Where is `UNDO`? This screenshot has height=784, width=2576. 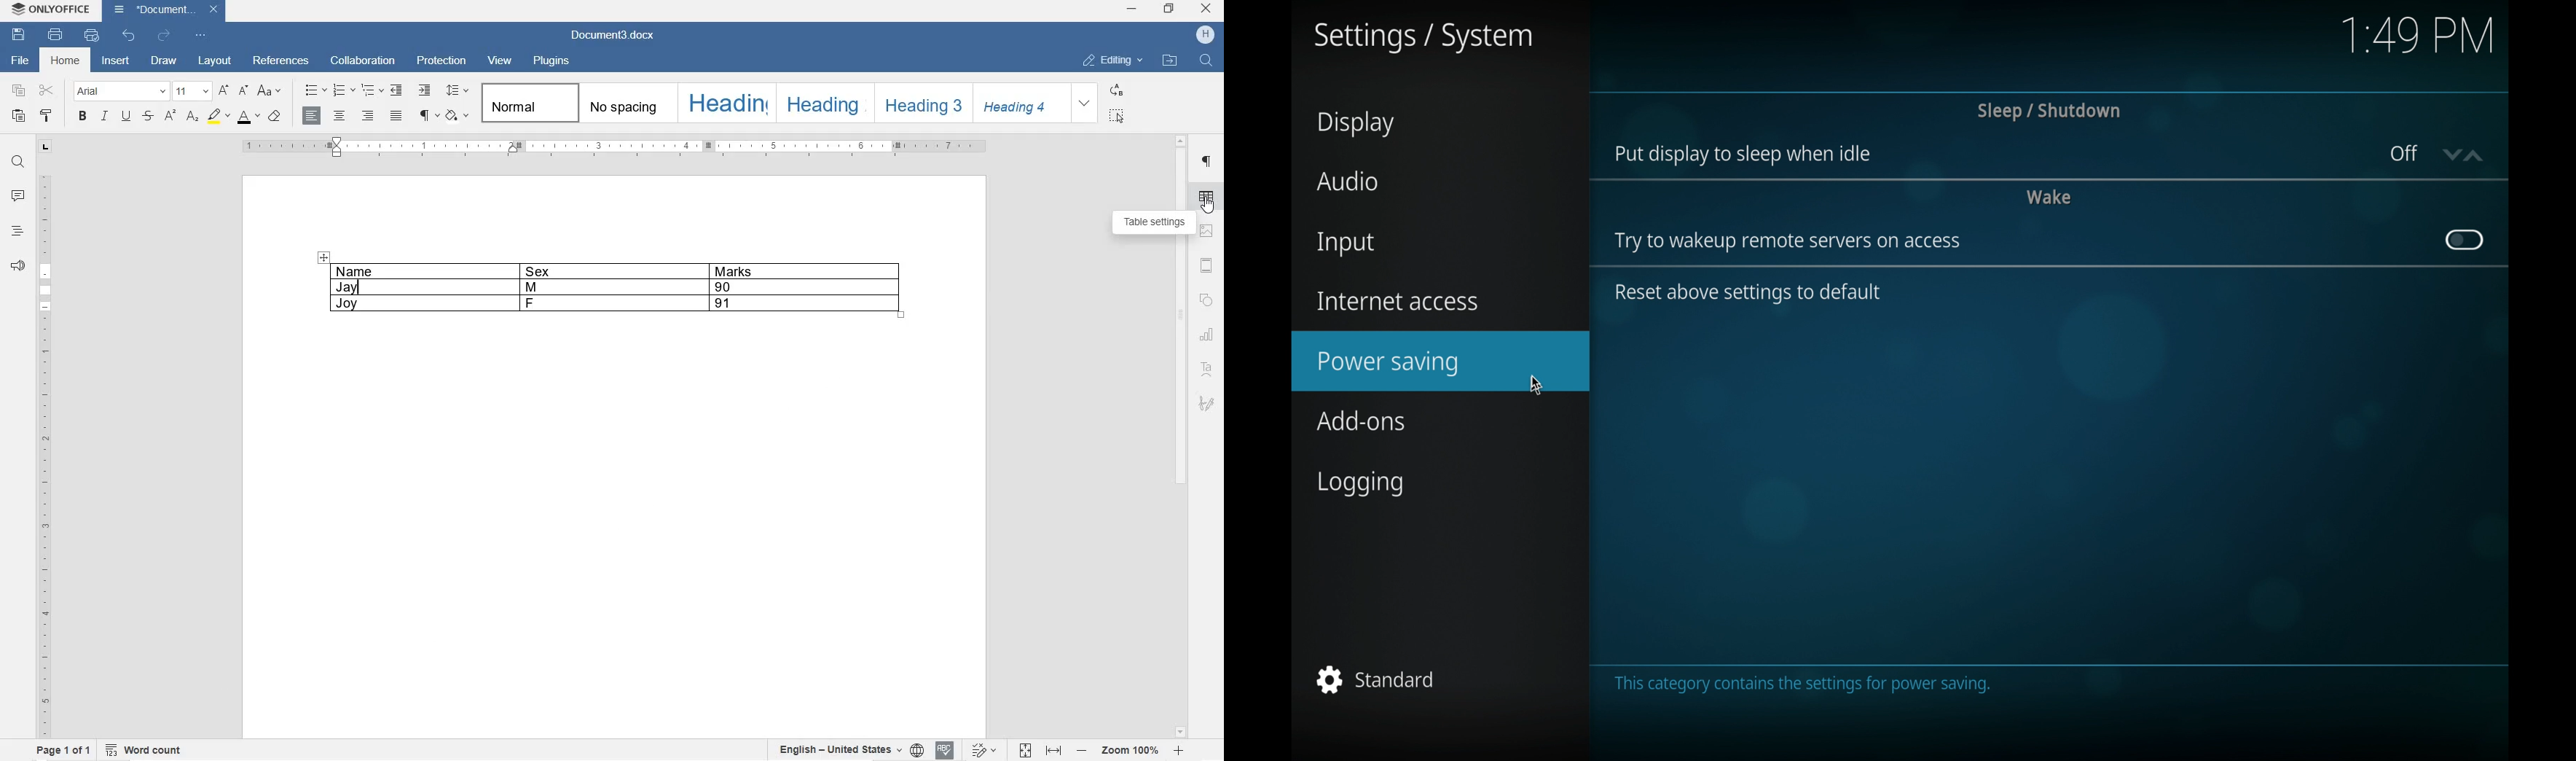 UNDO is located at coordinates (129, 36).